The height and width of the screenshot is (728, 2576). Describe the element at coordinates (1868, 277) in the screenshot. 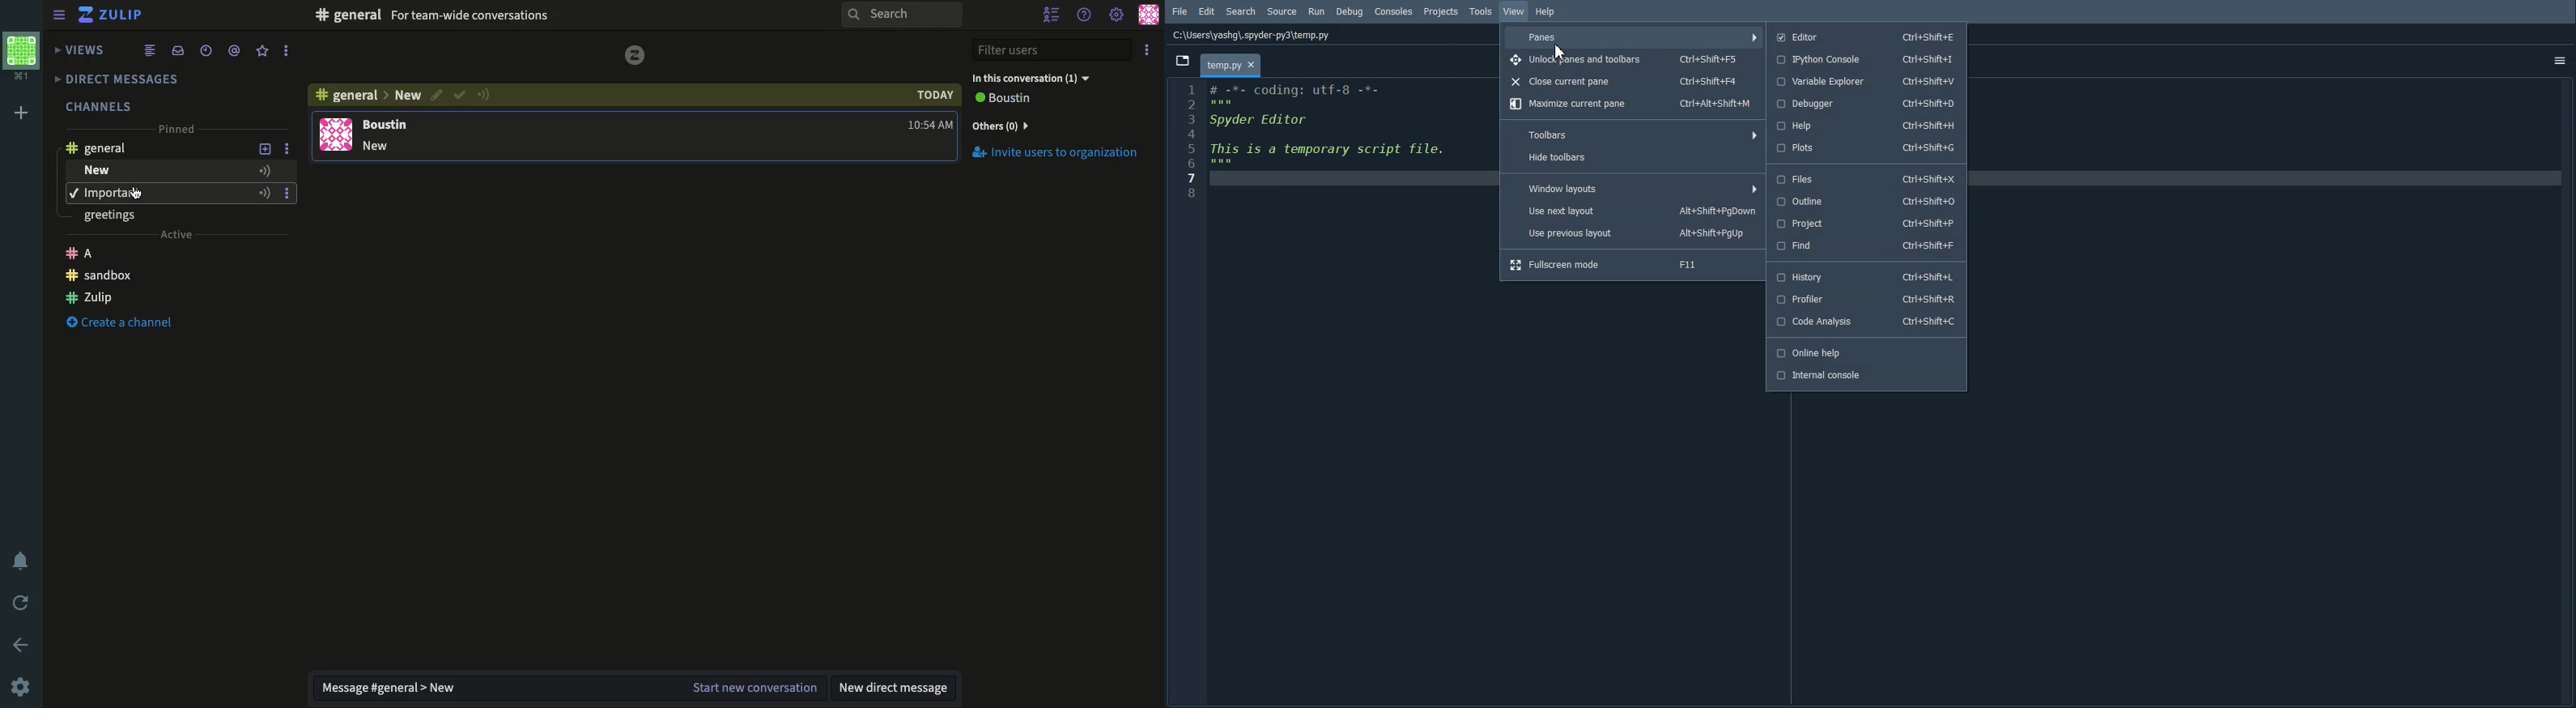

I see `History` at that location.